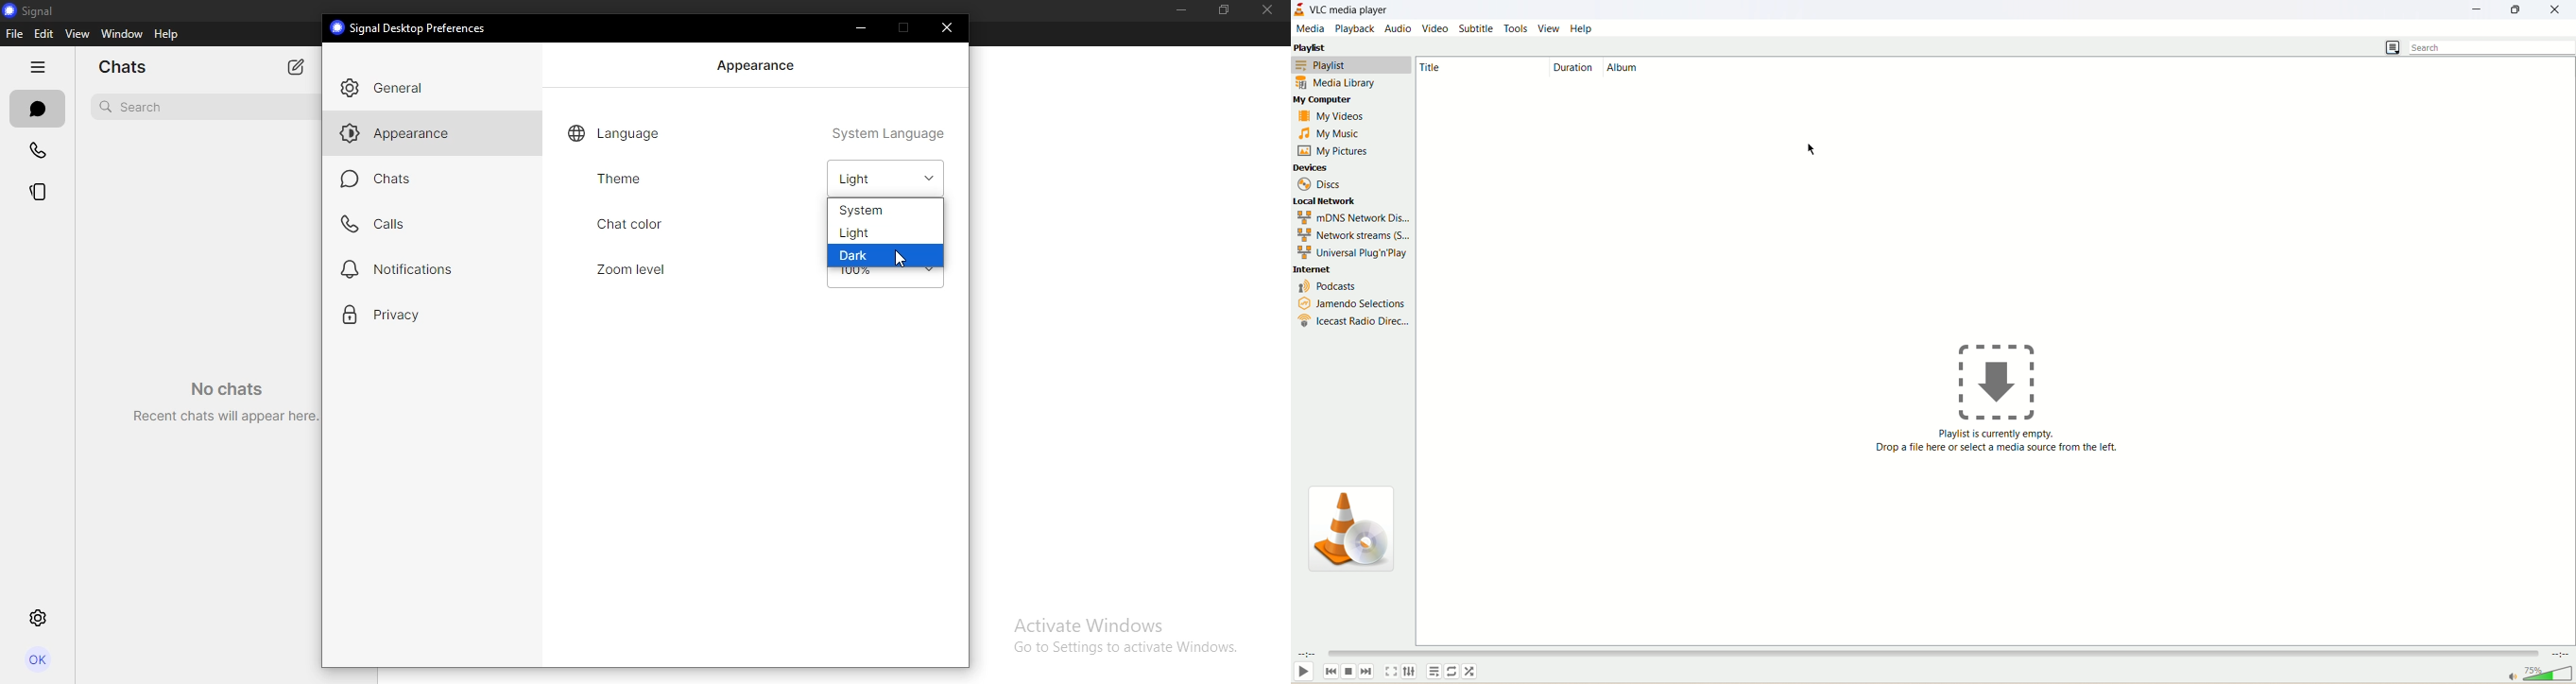 The height and width of the screenshot is (700, 2576). Describe the element at coordinates (855, 234) in the screenshot. I see `light` at that location.